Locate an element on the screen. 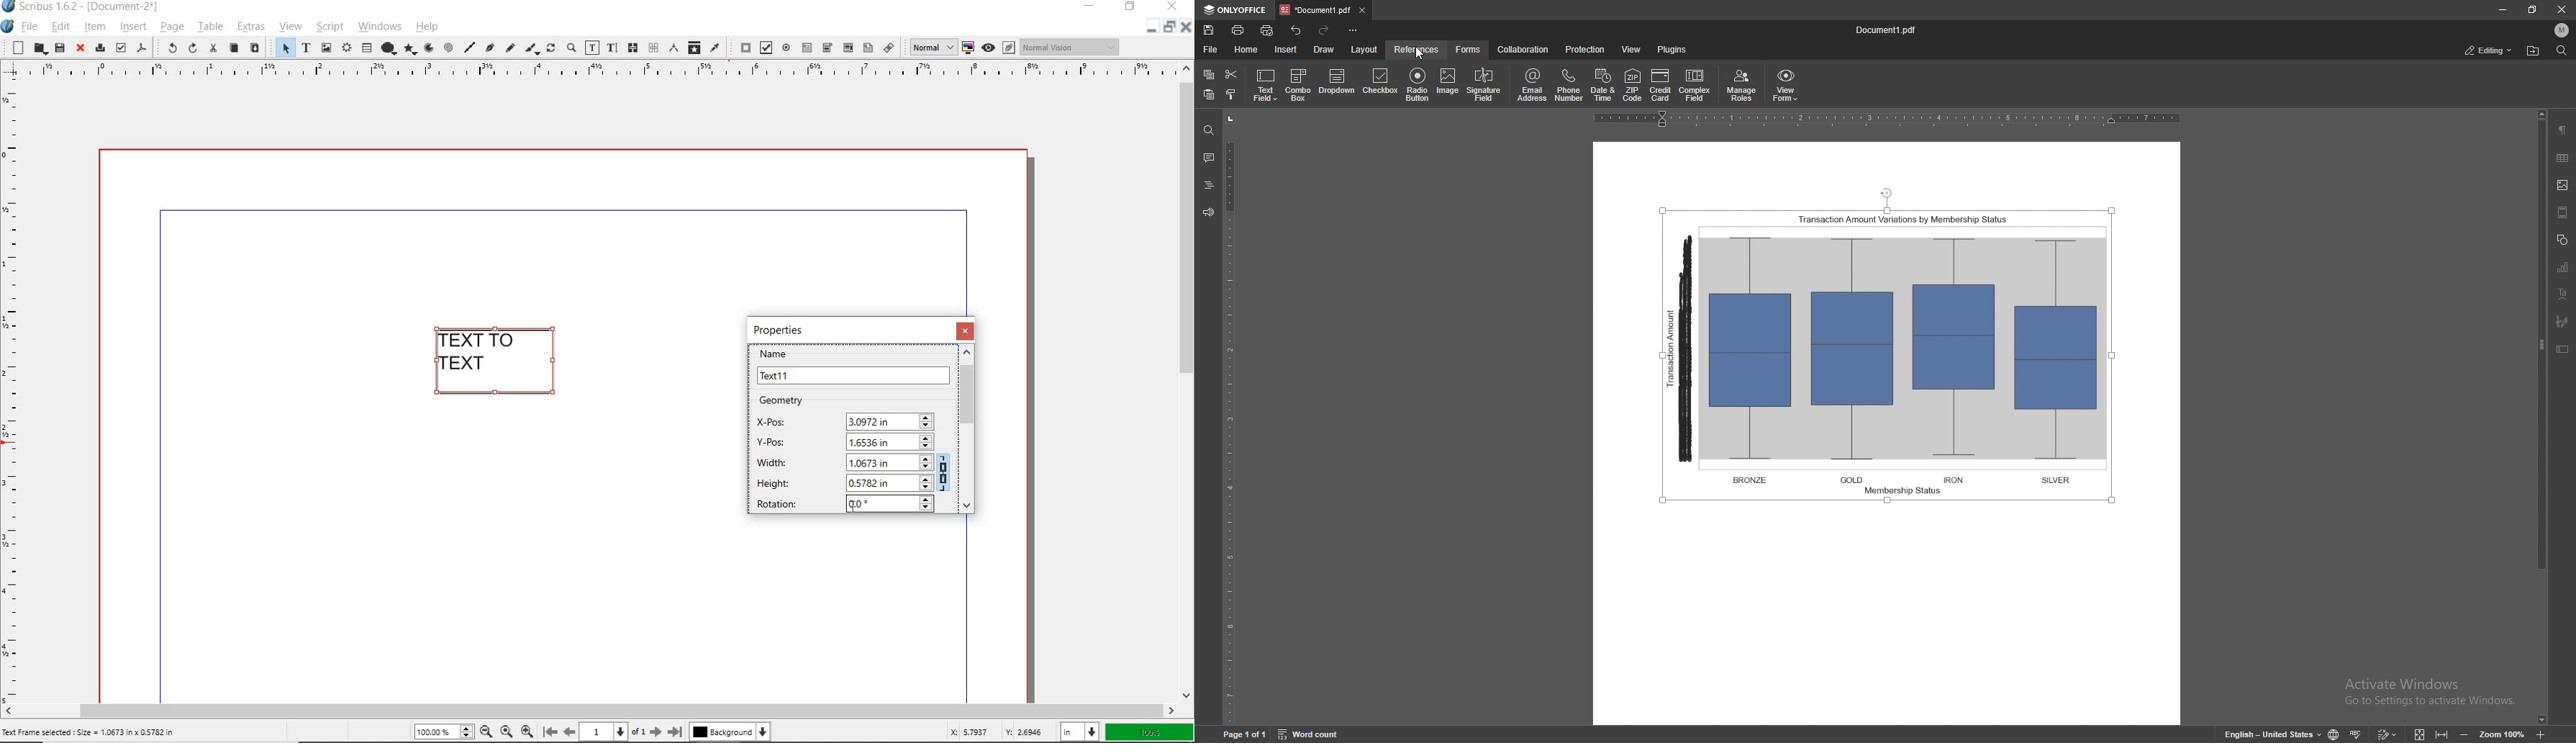  minimize is located at coordinates (2502, 10).